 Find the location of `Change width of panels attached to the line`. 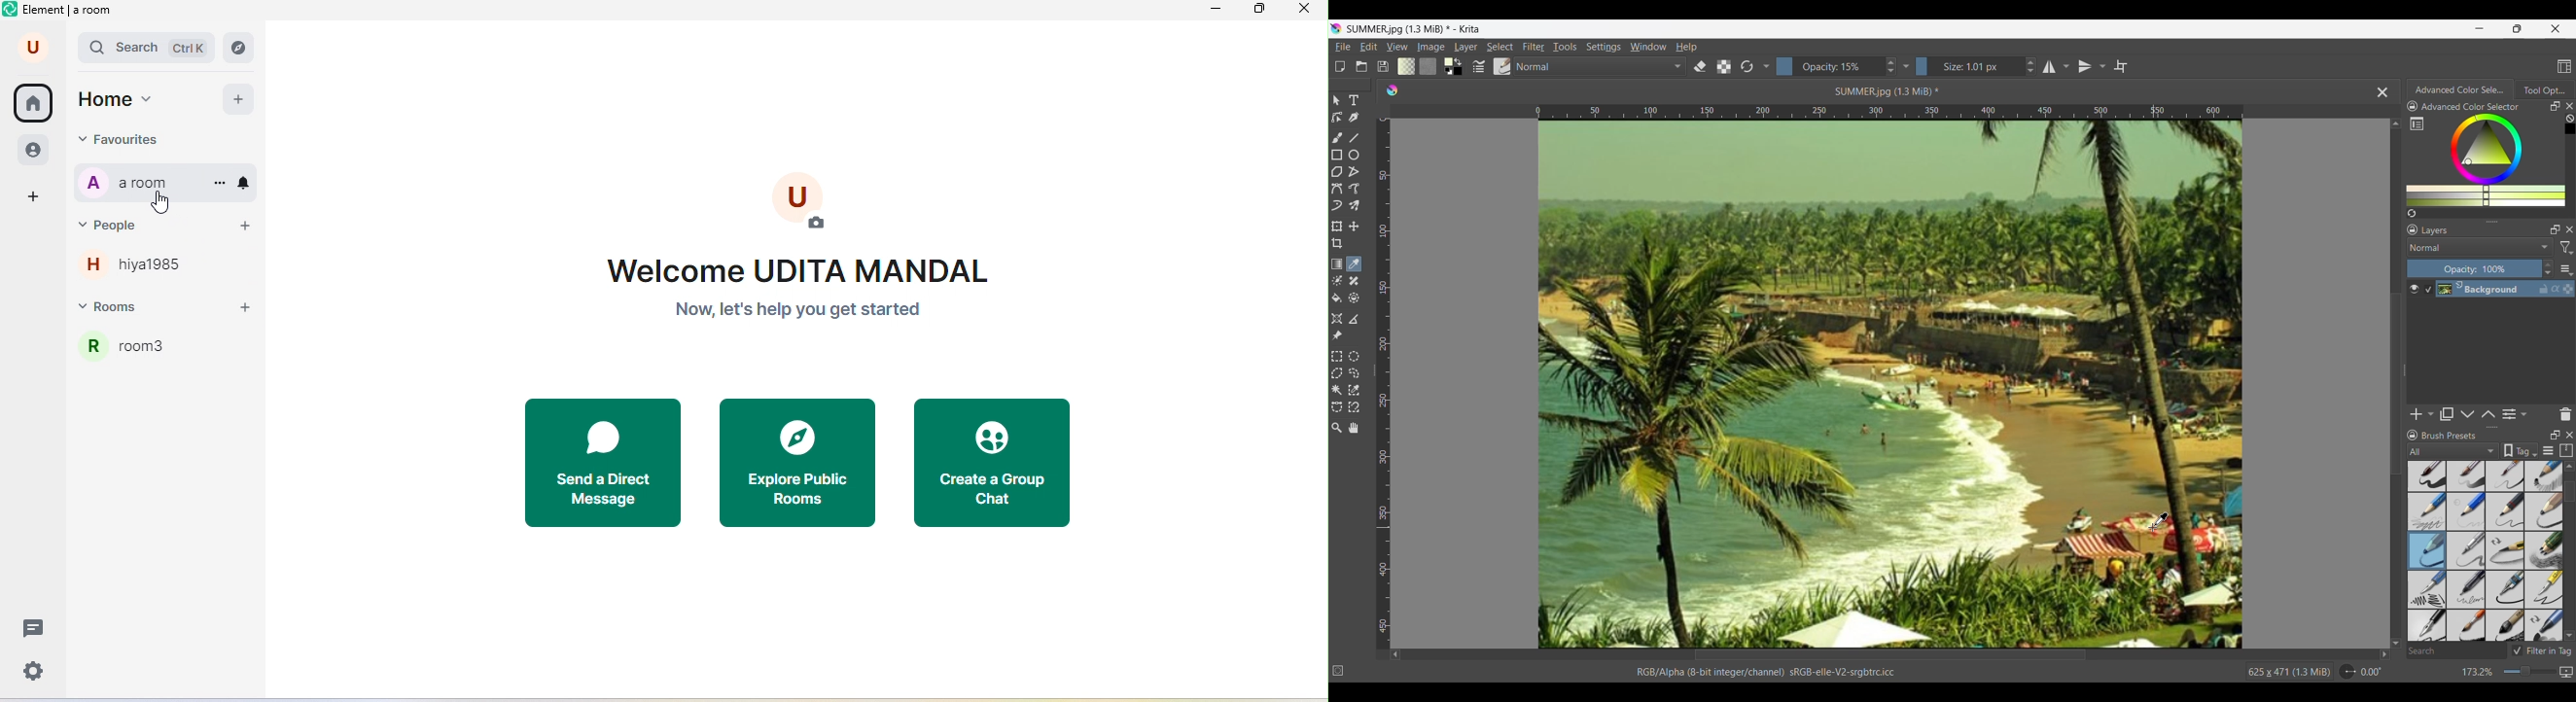

Change width of panels attached to the line is located at coordinates (2404, 378).